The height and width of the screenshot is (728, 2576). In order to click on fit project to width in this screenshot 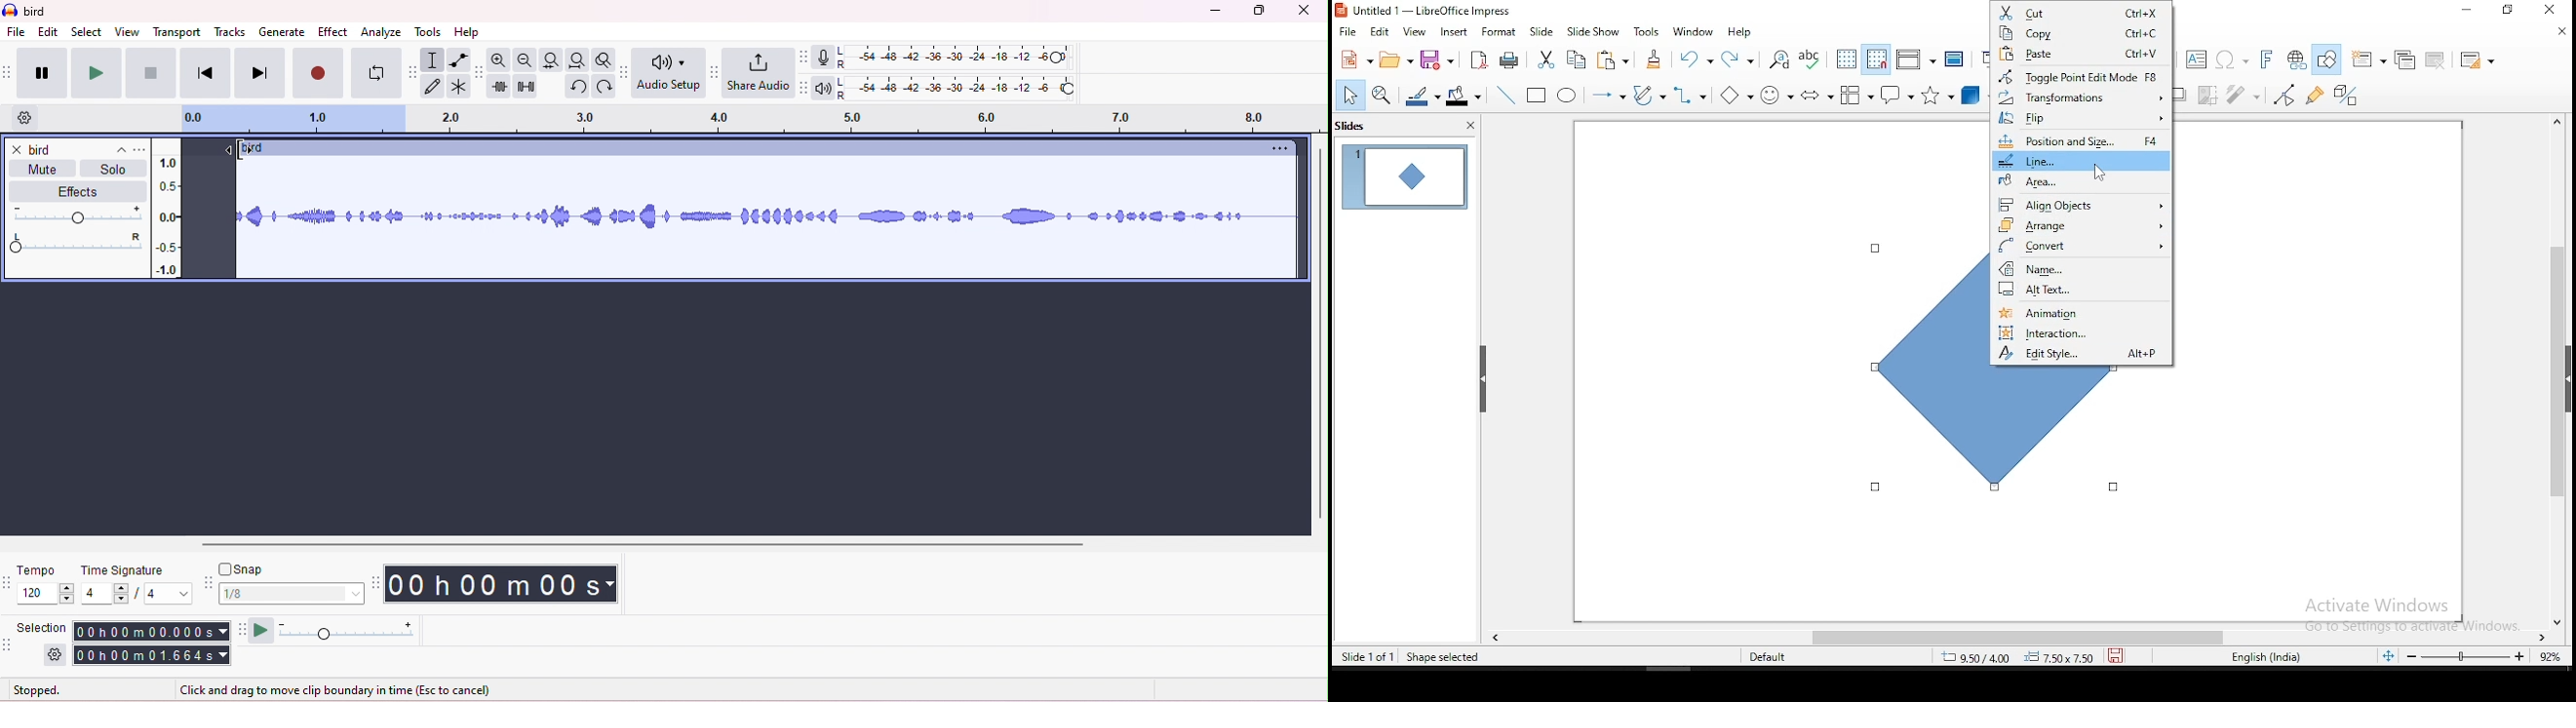, I will do `click(577, 61)`.